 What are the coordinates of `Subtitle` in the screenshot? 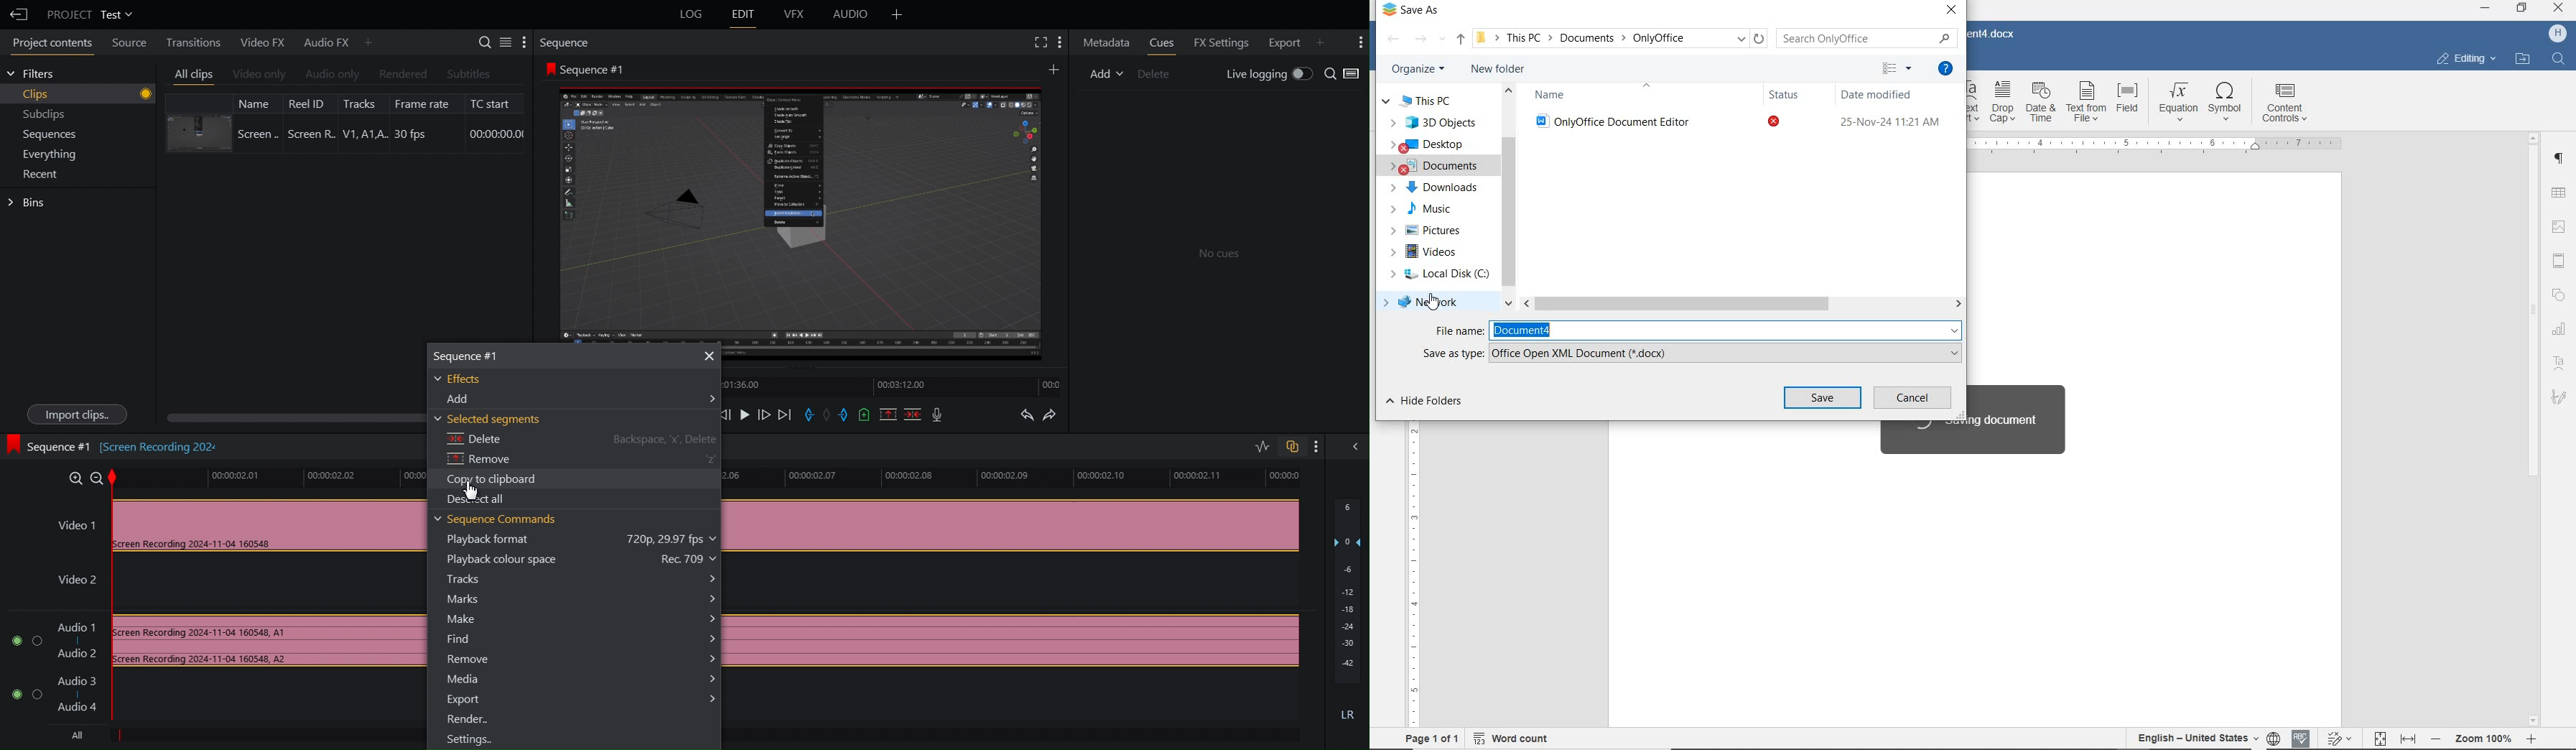 It's located at (468, 72).